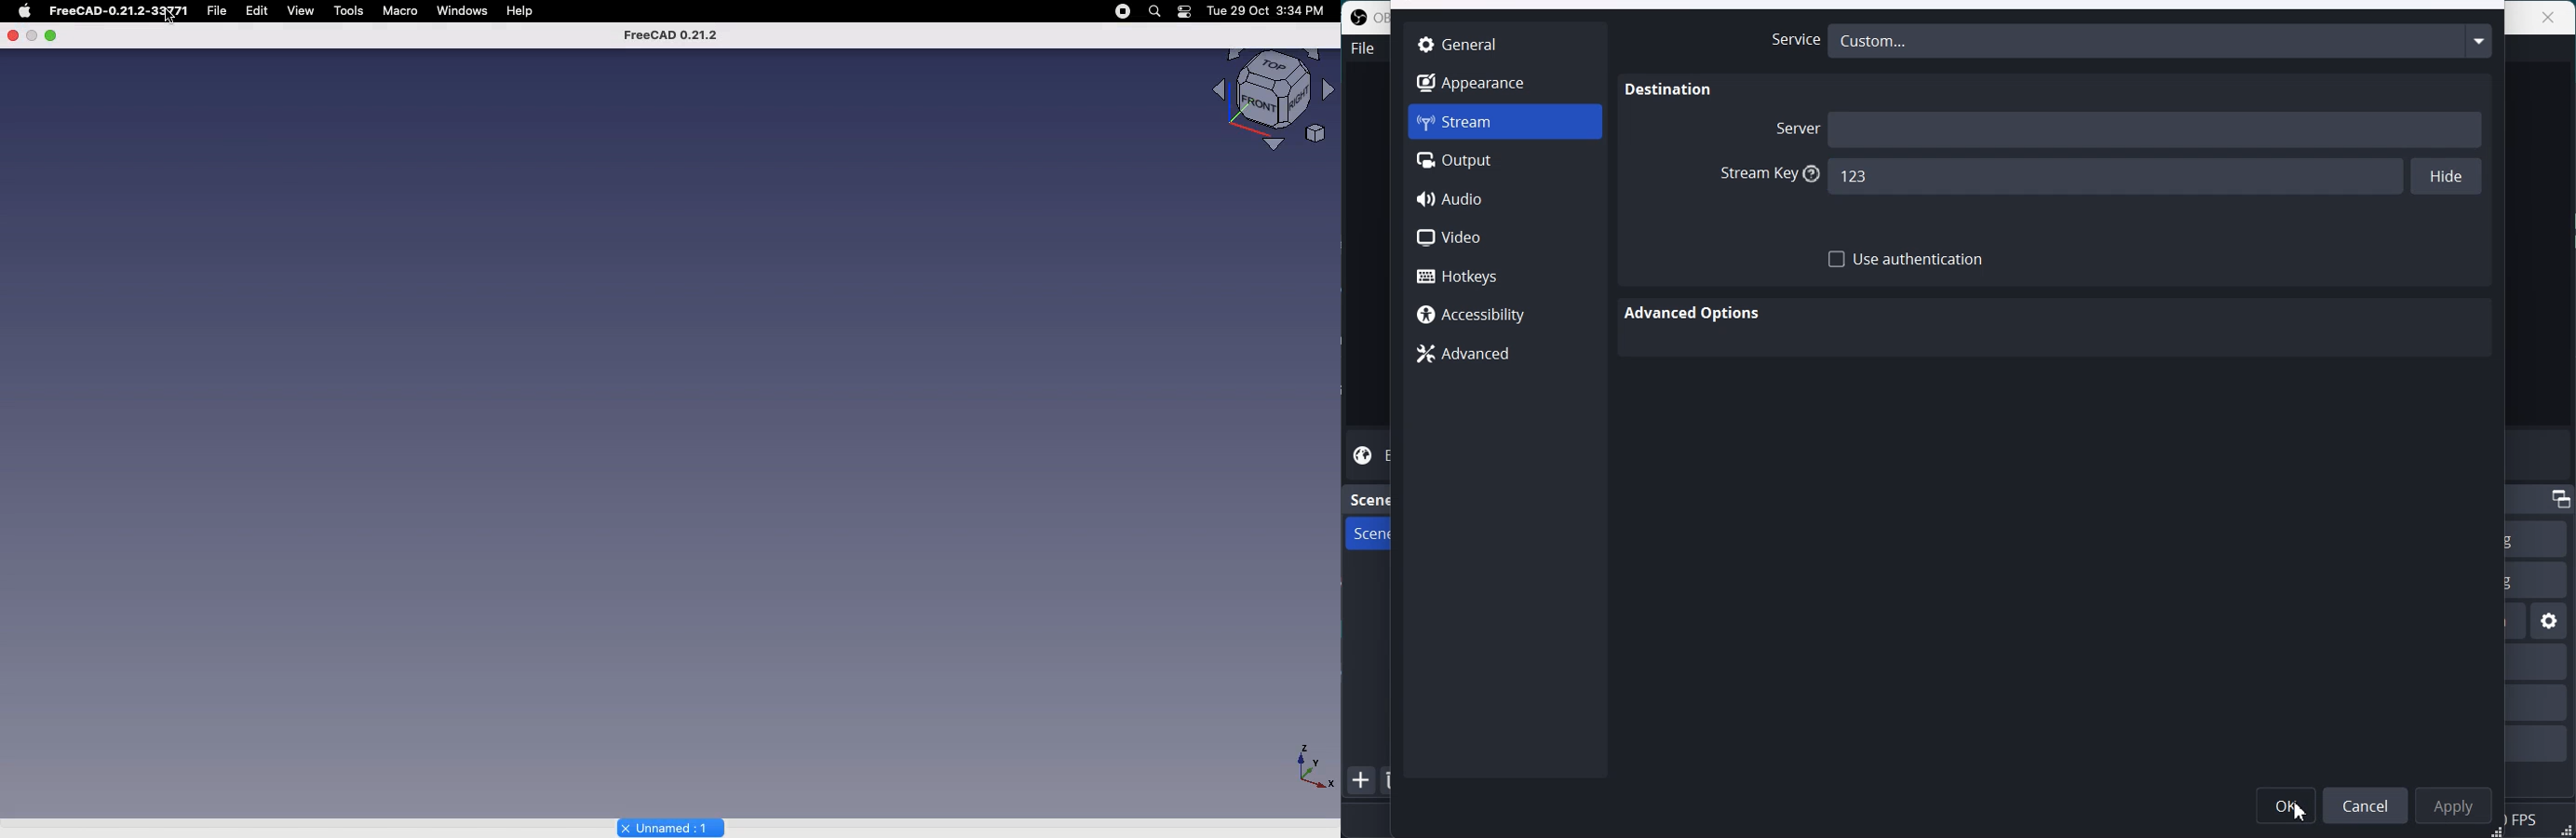 Image resolution: width=2576 pixels, height=840 pixels. What do you see at coordinates (1504, 316) in the screenshot?
I see `Accessibility` at bounding box center [1504, 316].